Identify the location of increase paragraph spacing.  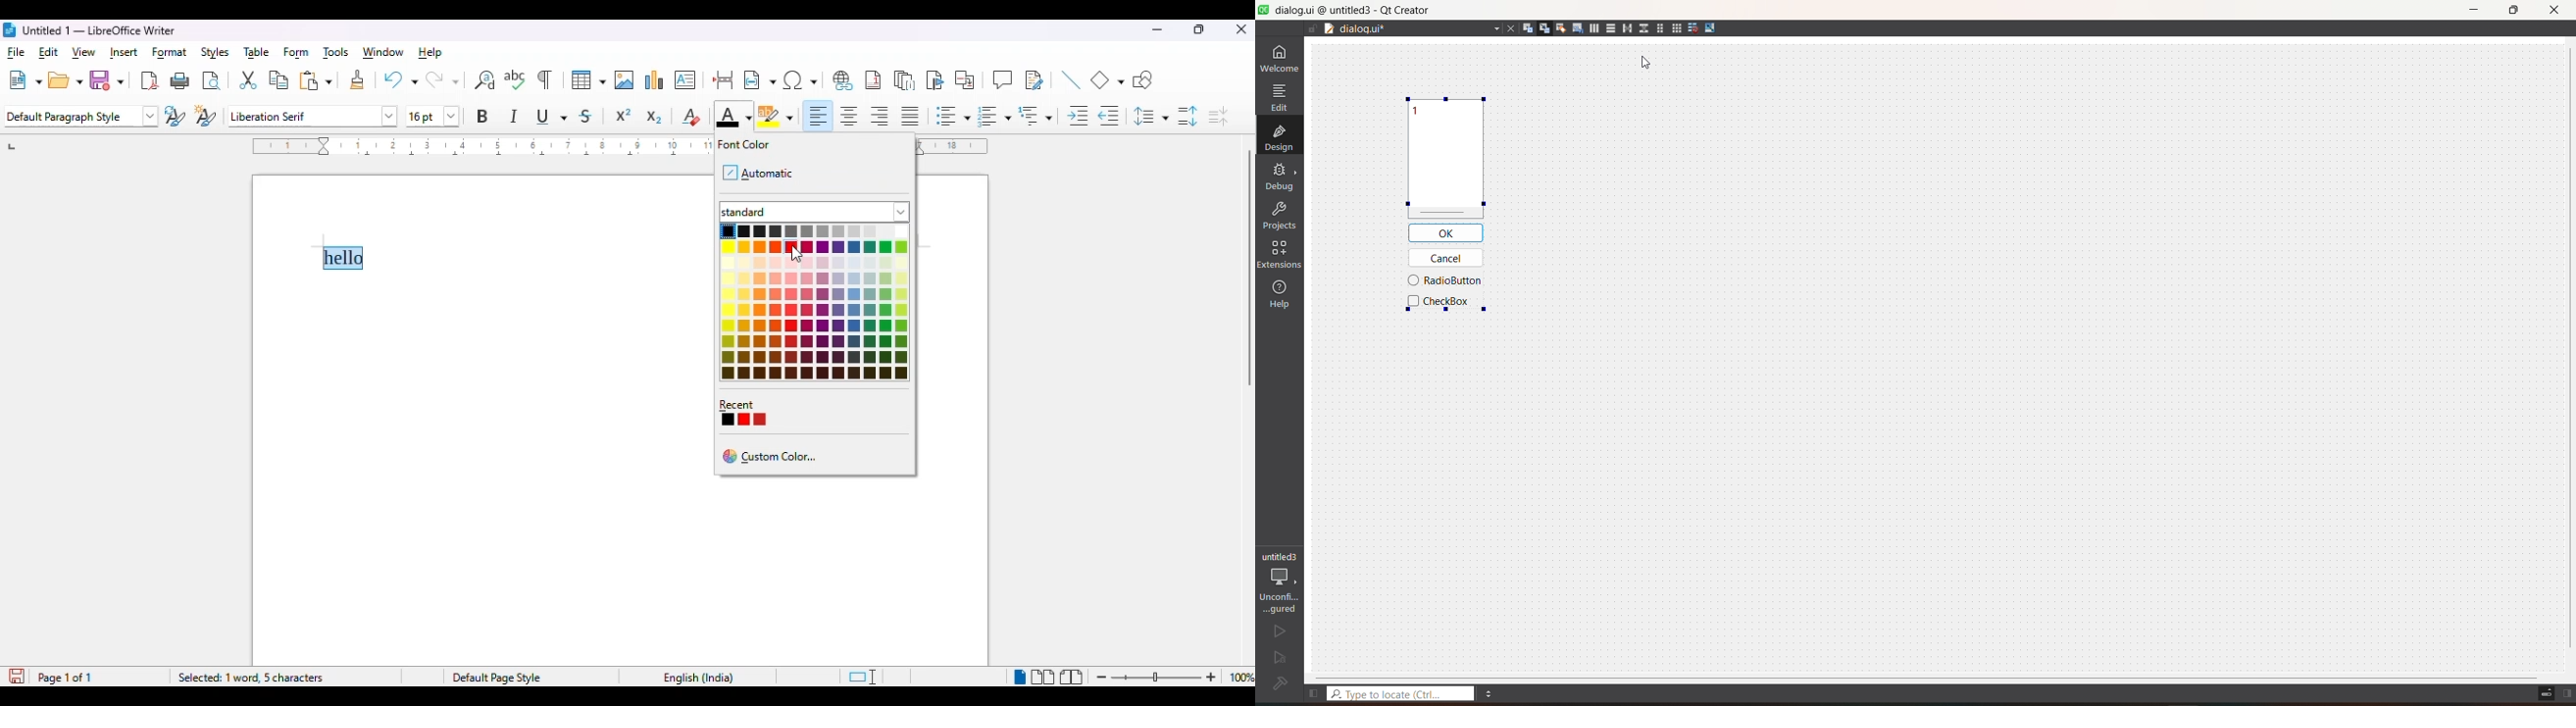
(1187, 117).